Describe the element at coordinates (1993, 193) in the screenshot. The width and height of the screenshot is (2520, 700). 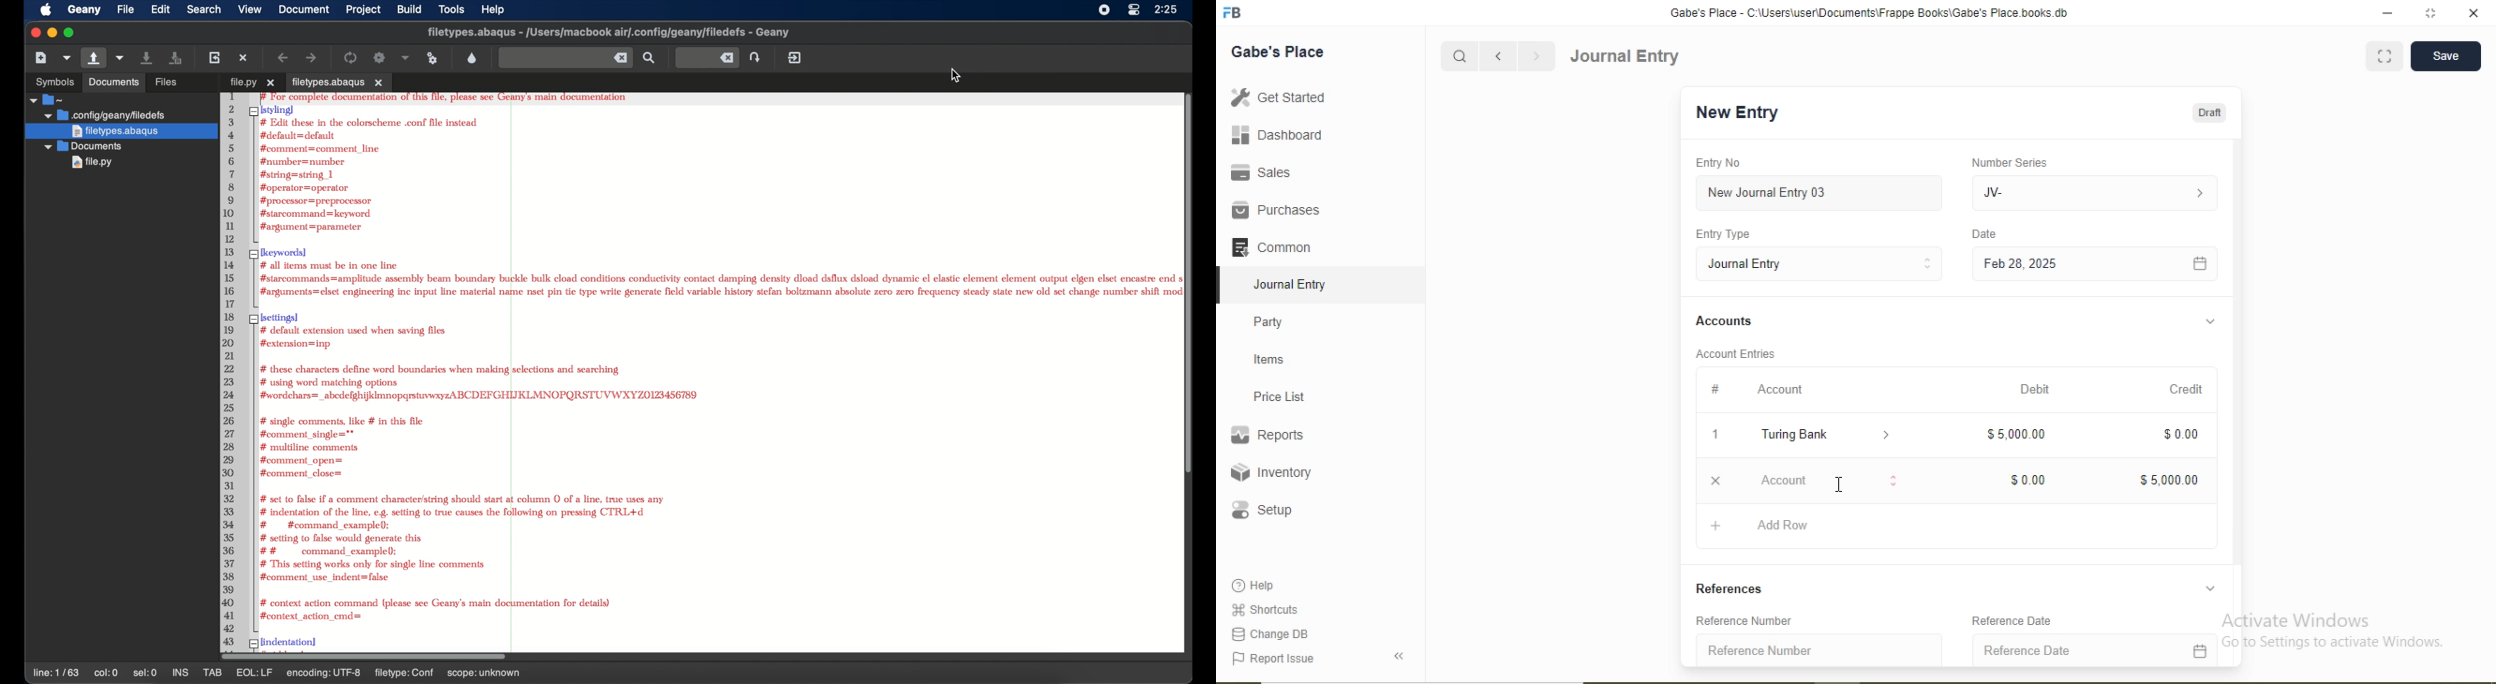
I see `JV-` at that location.